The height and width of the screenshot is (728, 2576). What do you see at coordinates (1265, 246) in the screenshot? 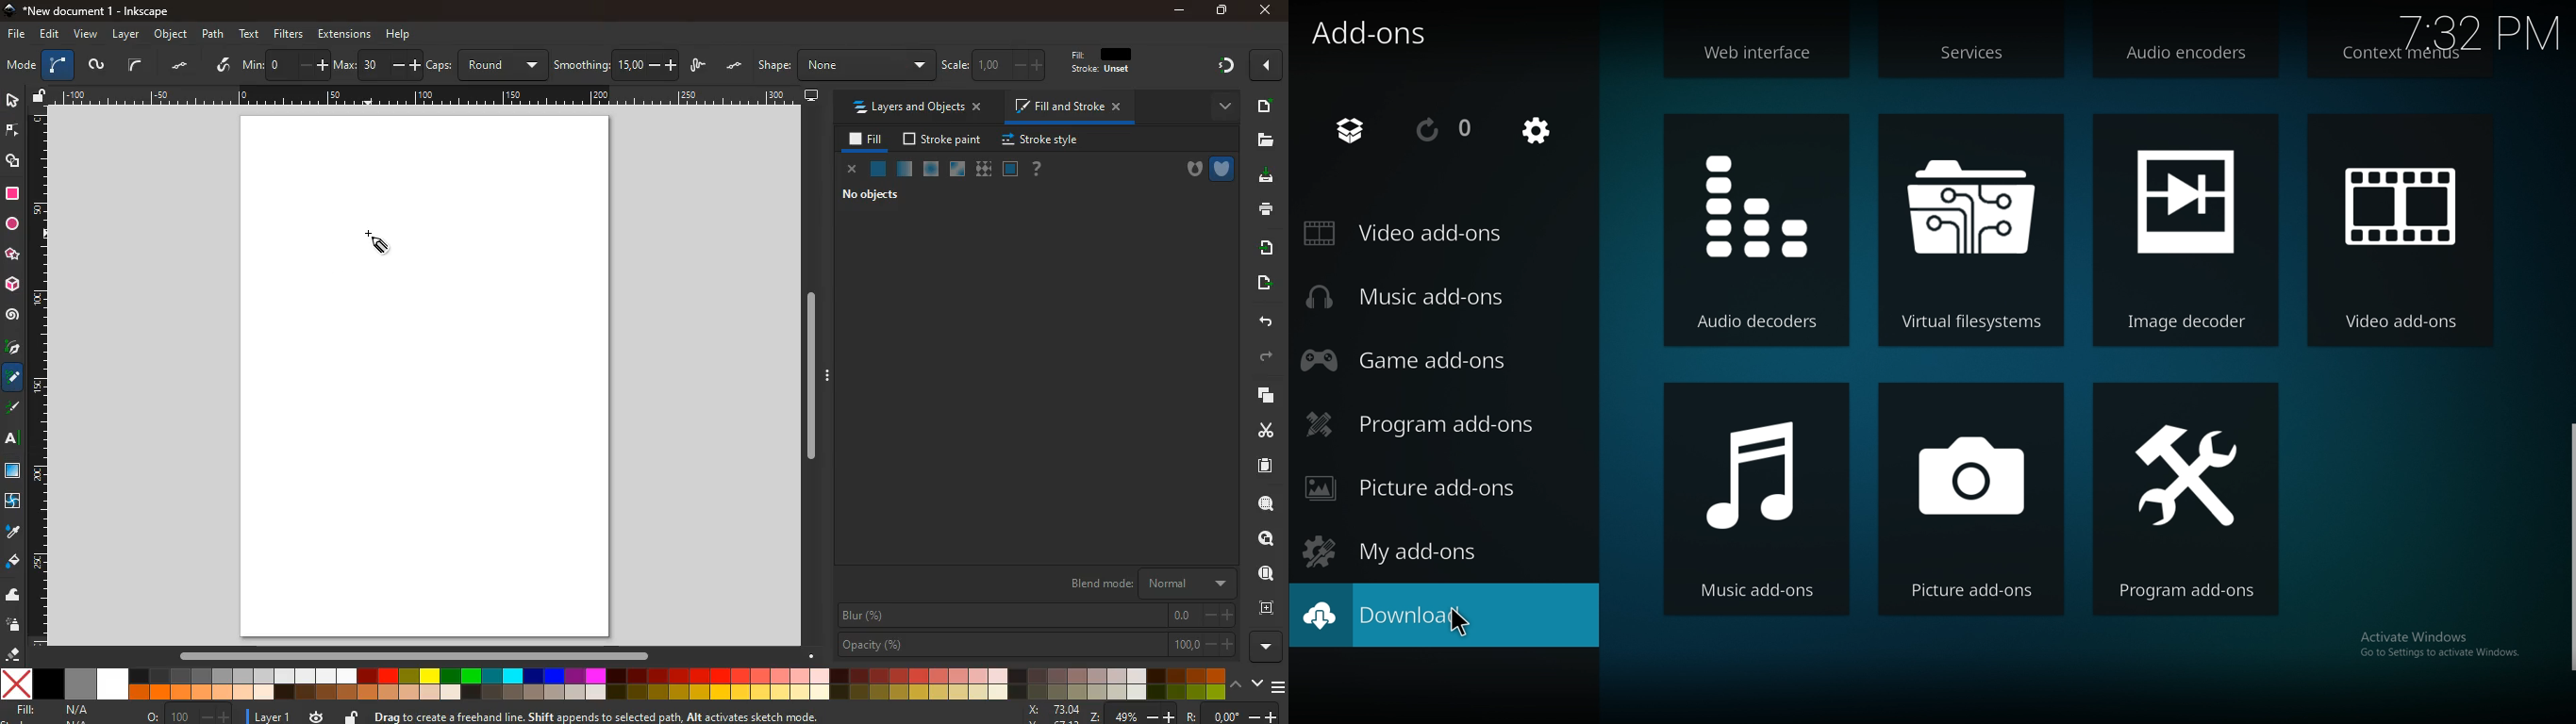
I see `receive` at bounding box center [1265, 246].